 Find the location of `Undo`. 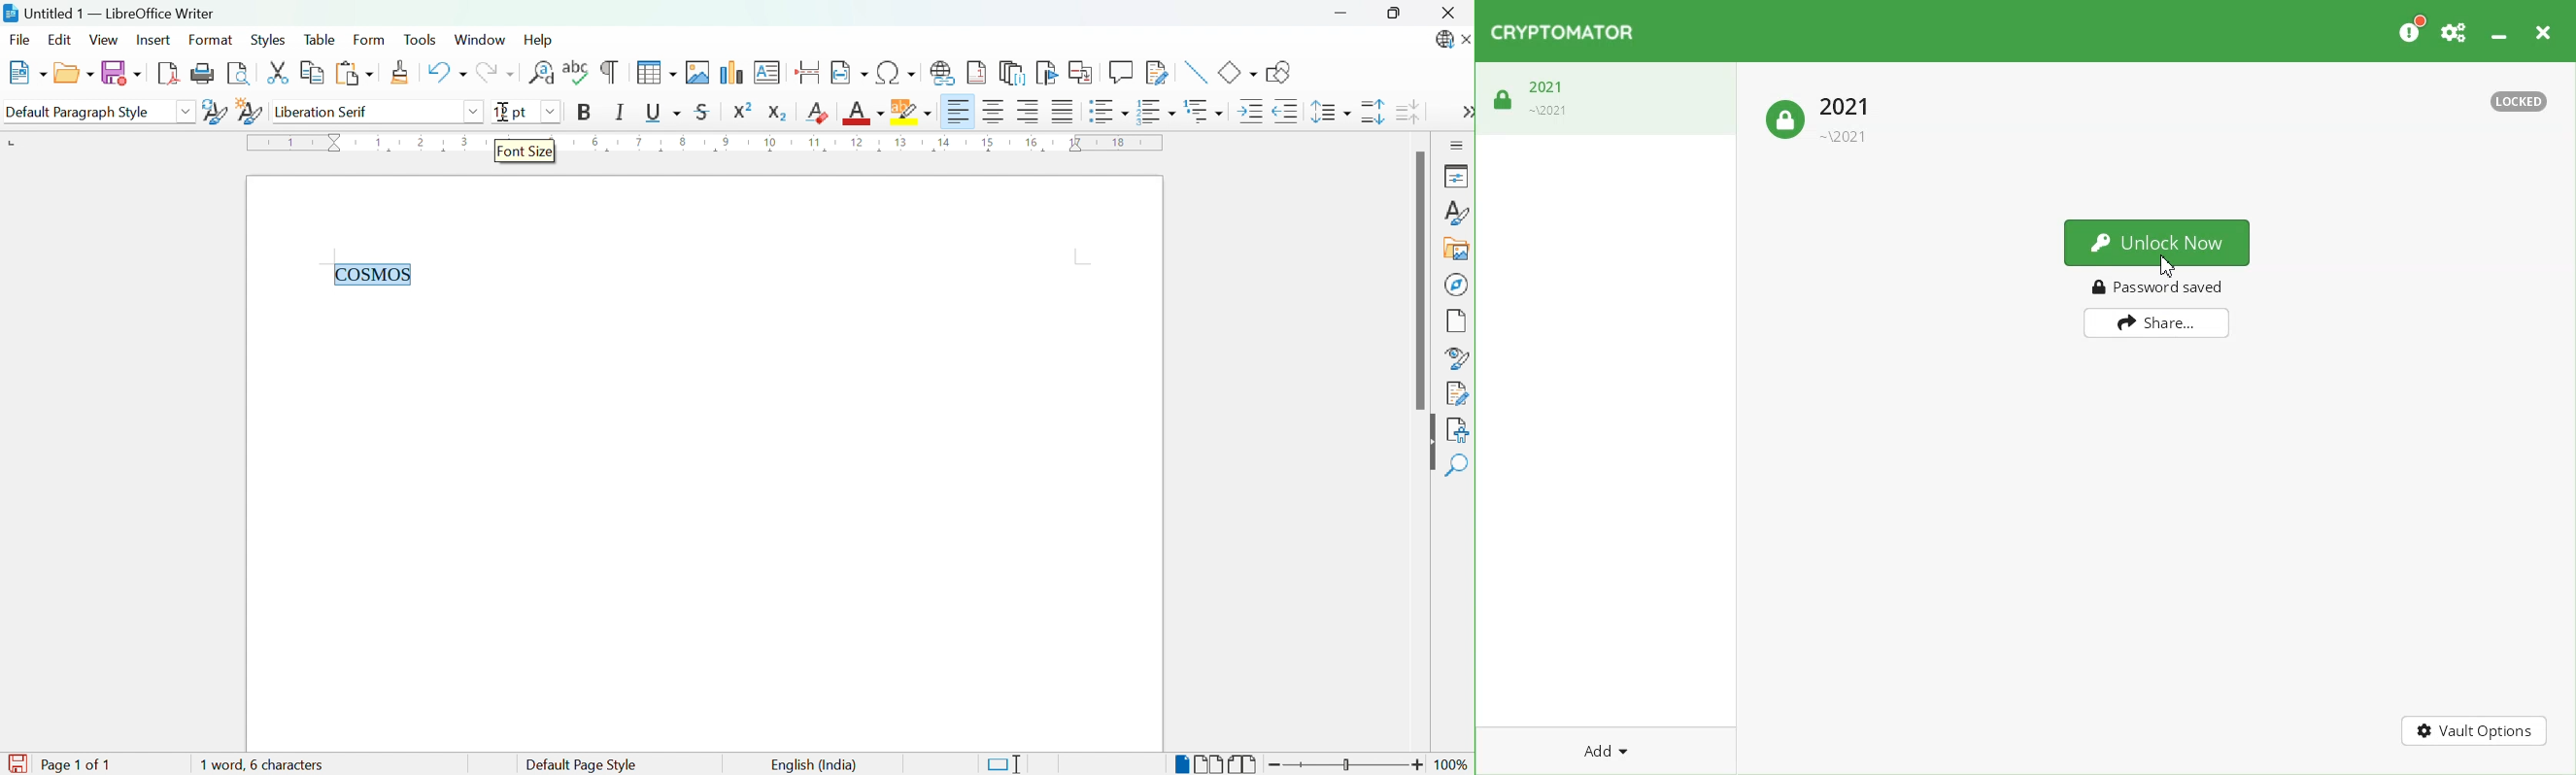

Undo is located at coordinates (444, 73).